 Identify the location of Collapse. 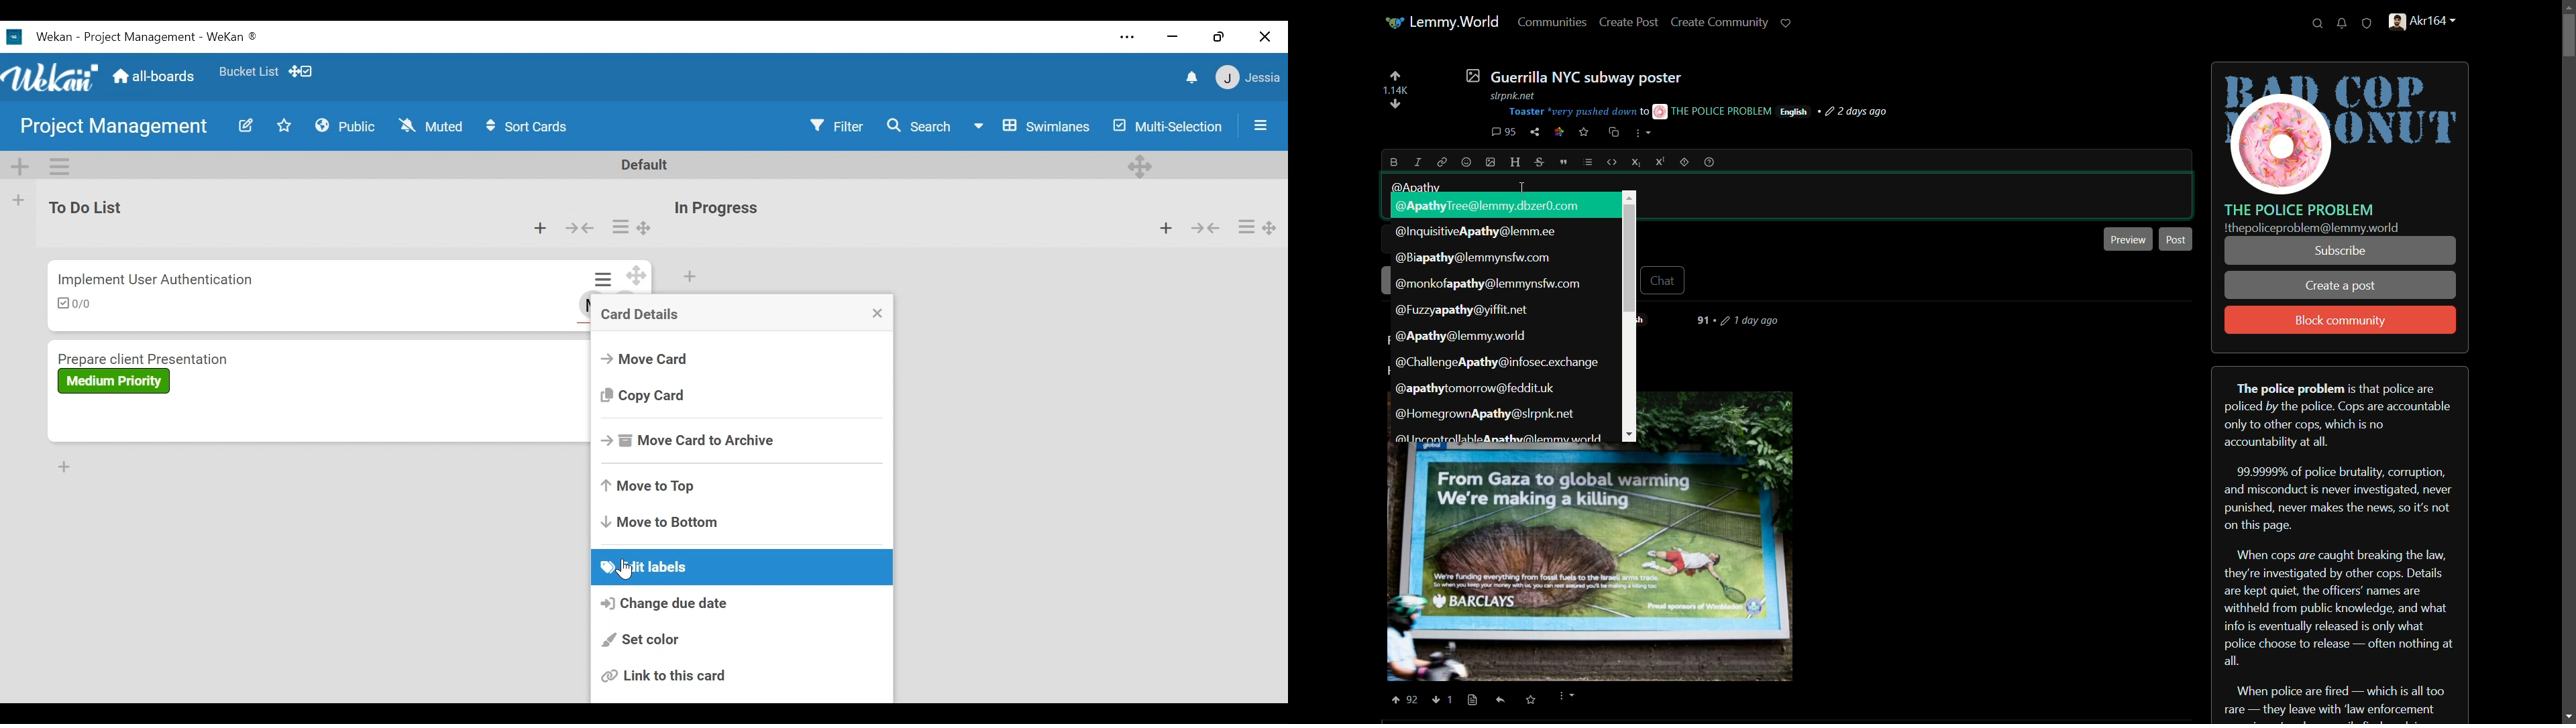
(1204, 227).